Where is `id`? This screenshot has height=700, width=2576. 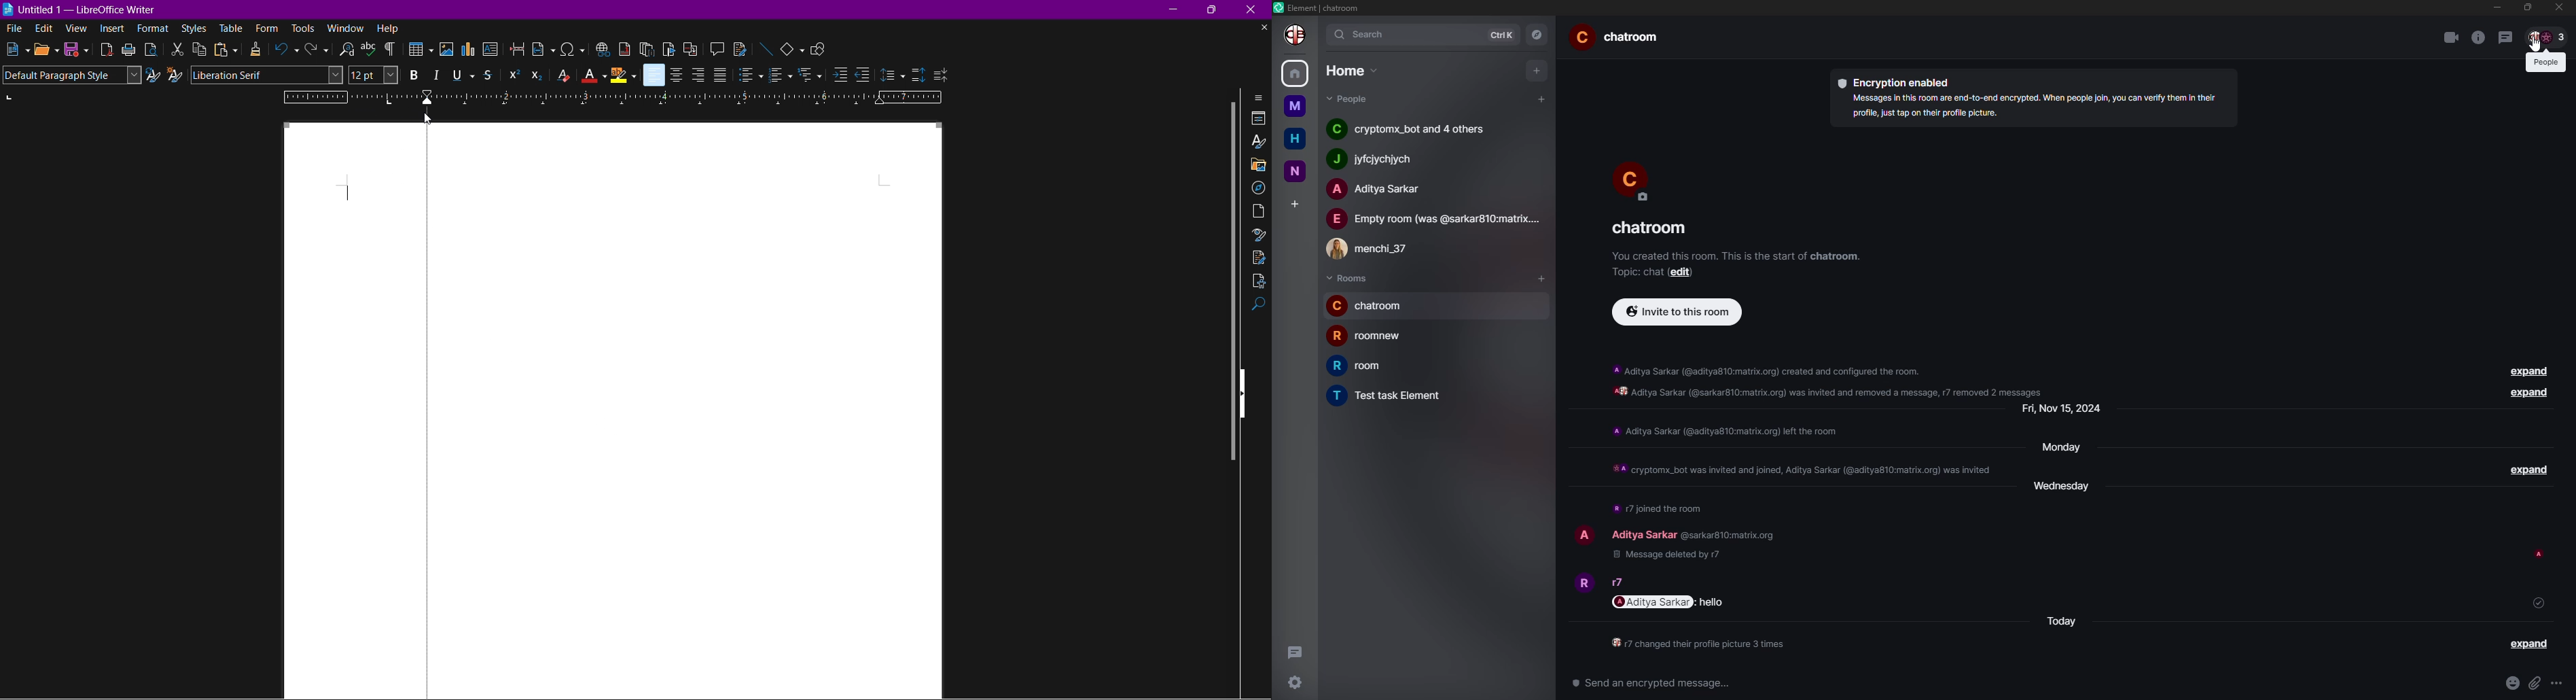
id is located at coordinates (1726, 536).